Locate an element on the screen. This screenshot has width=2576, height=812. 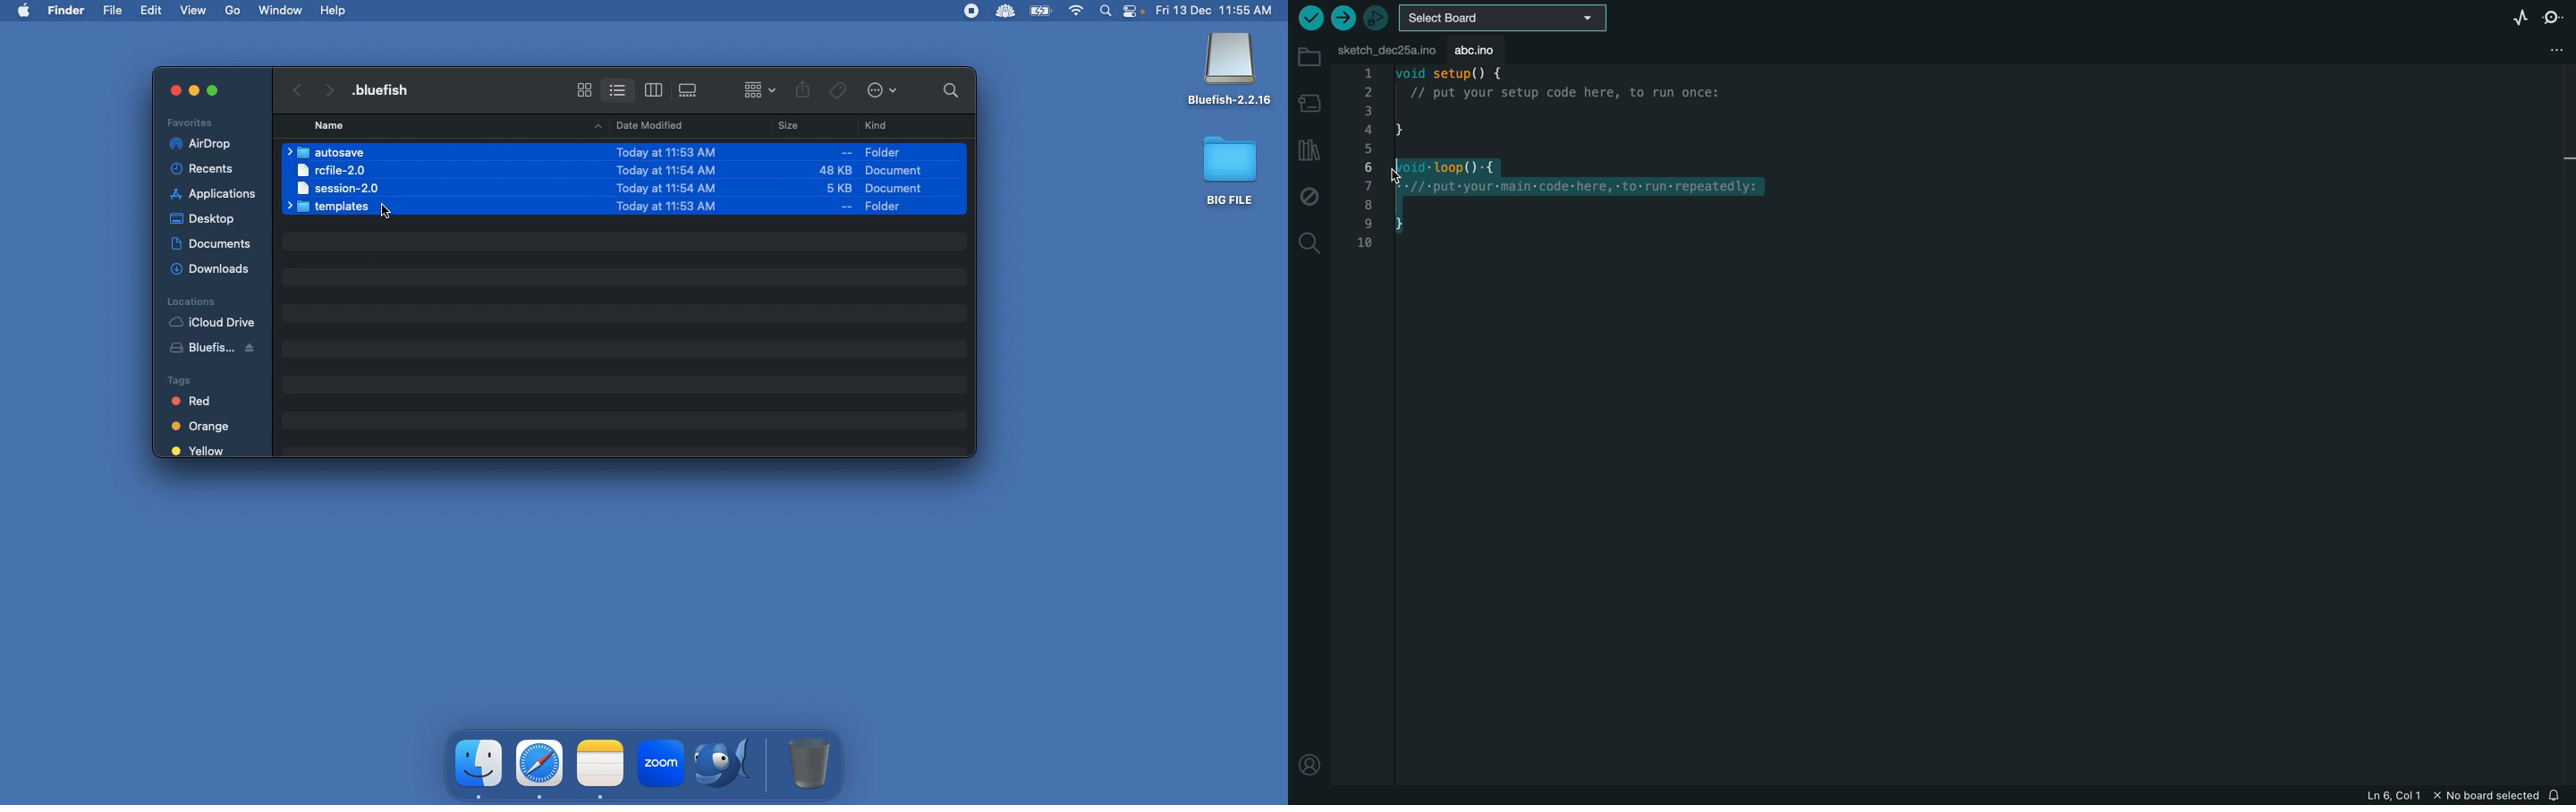
orange is located at coordinates (204, 427).